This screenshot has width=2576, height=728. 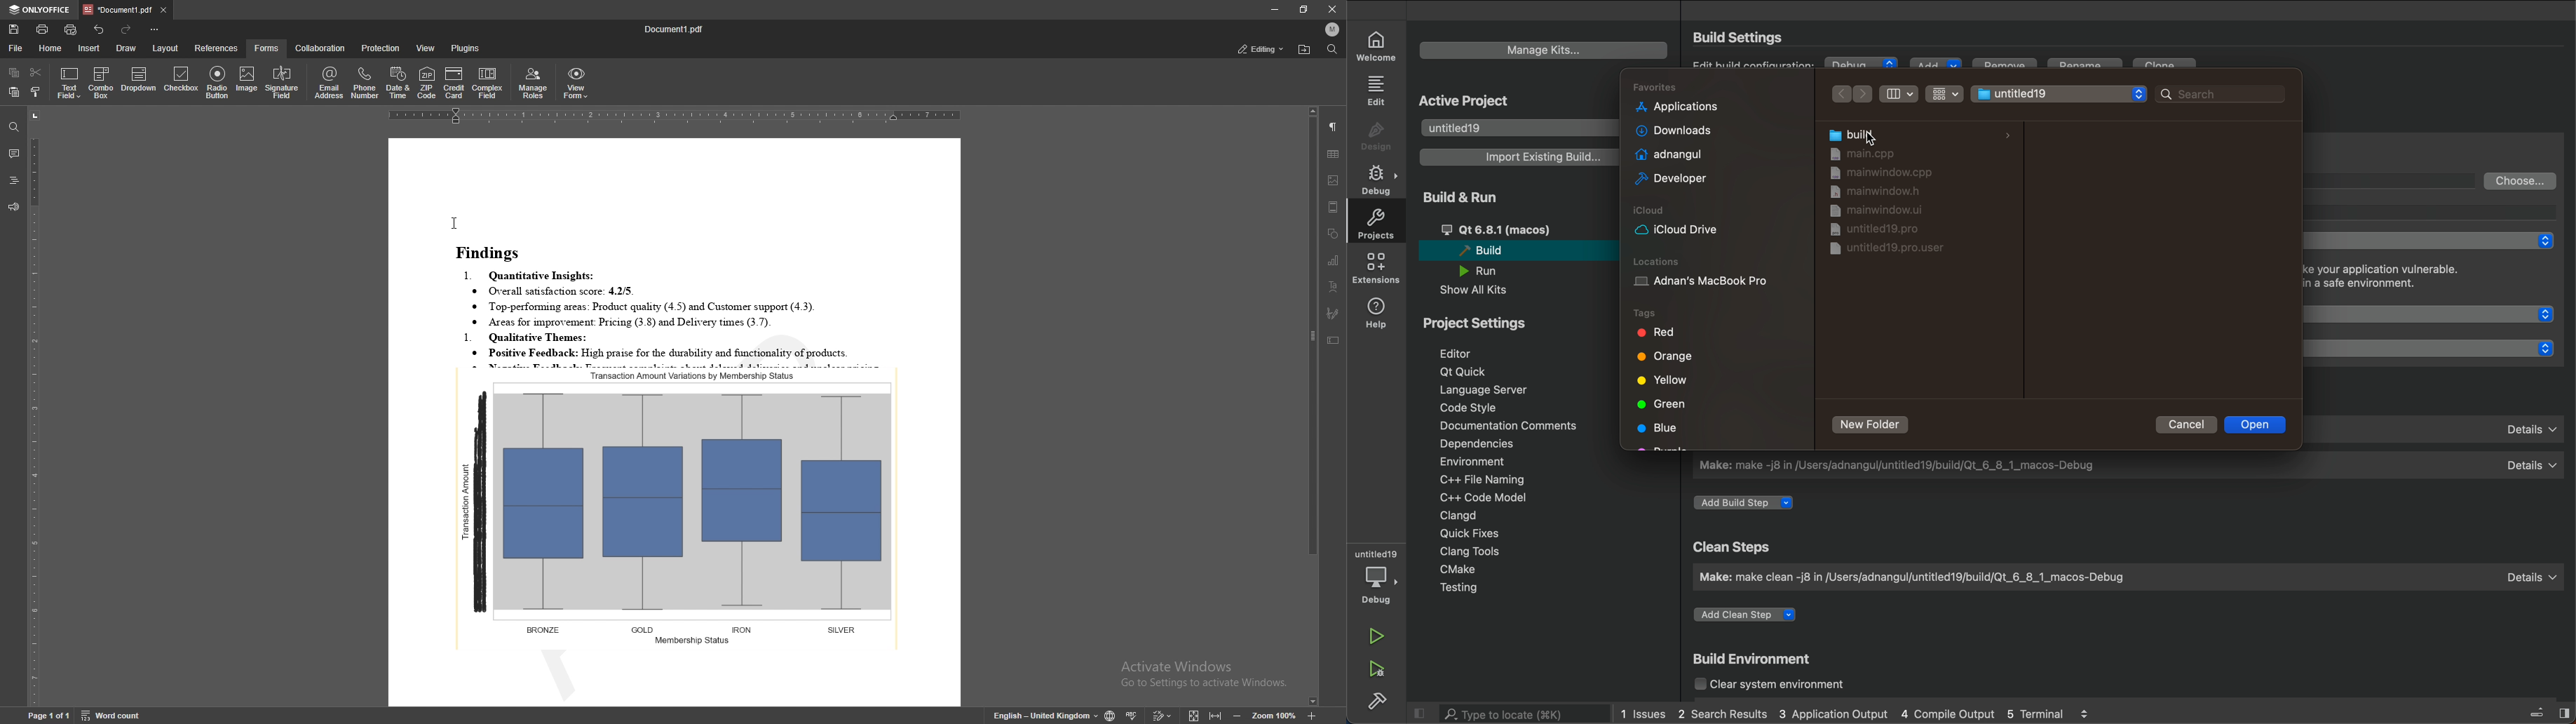 I want to click on scroll up, so click(x=1312, y=112).